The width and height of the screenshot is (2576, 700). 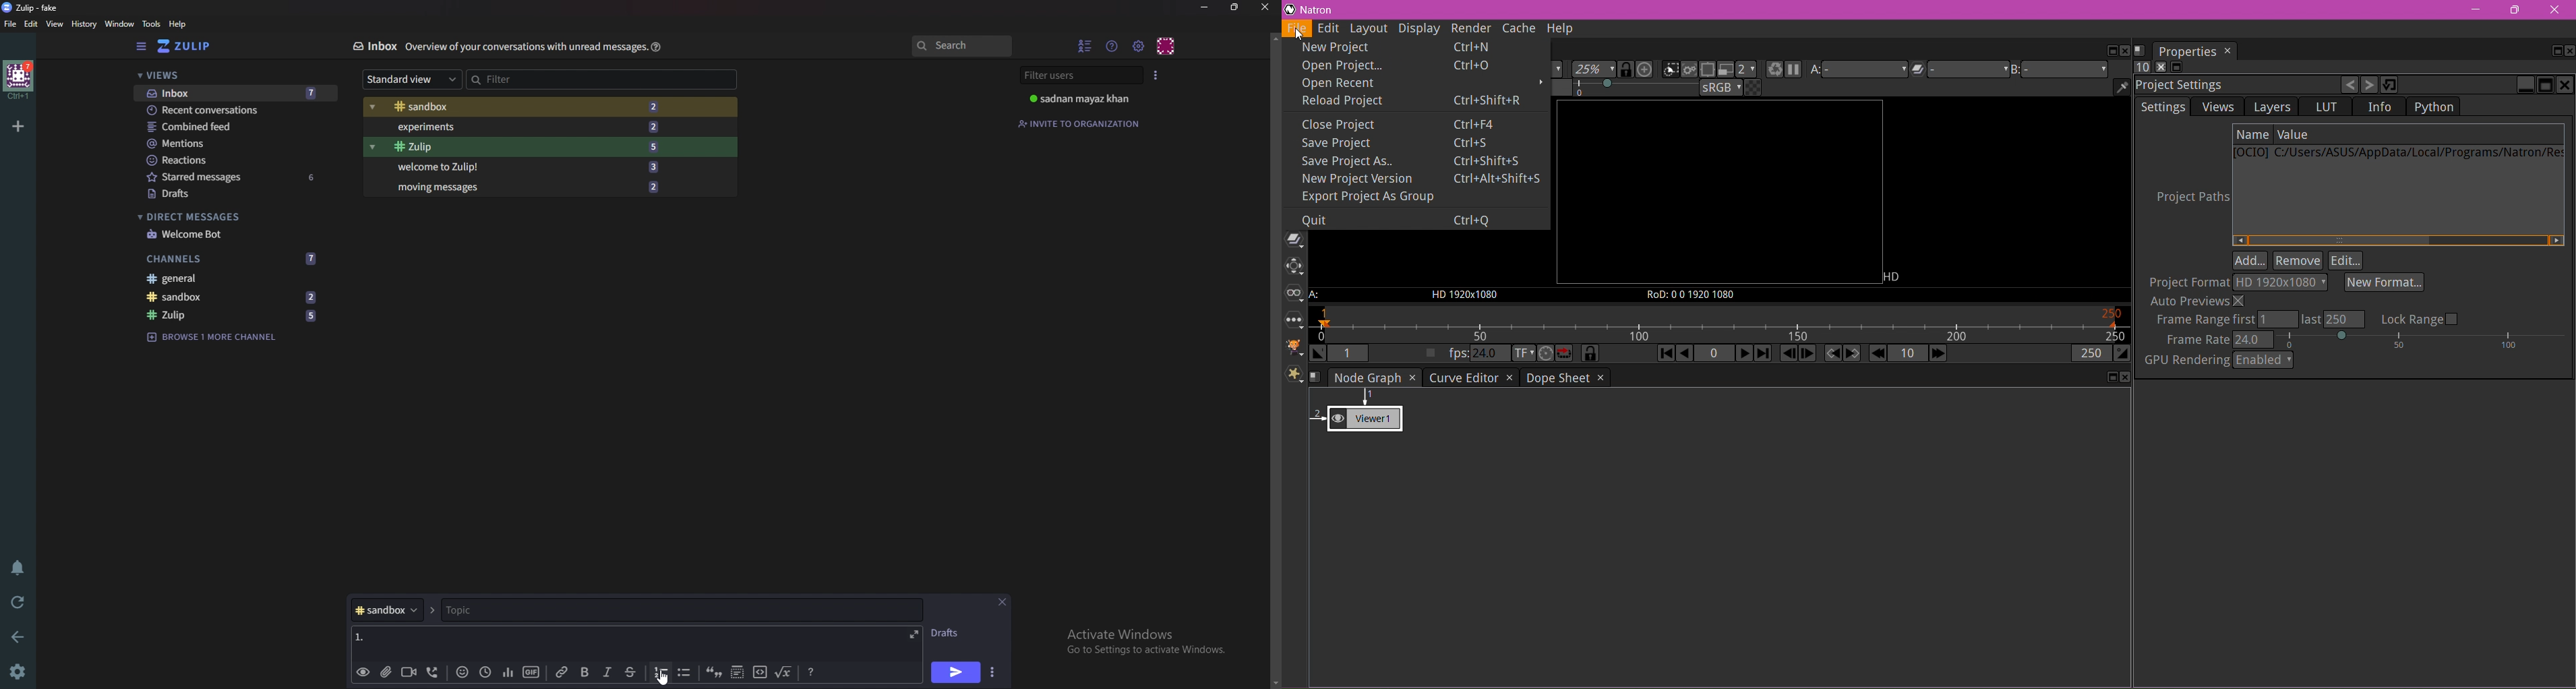 I want to click on search, so click(x=961, y=47).